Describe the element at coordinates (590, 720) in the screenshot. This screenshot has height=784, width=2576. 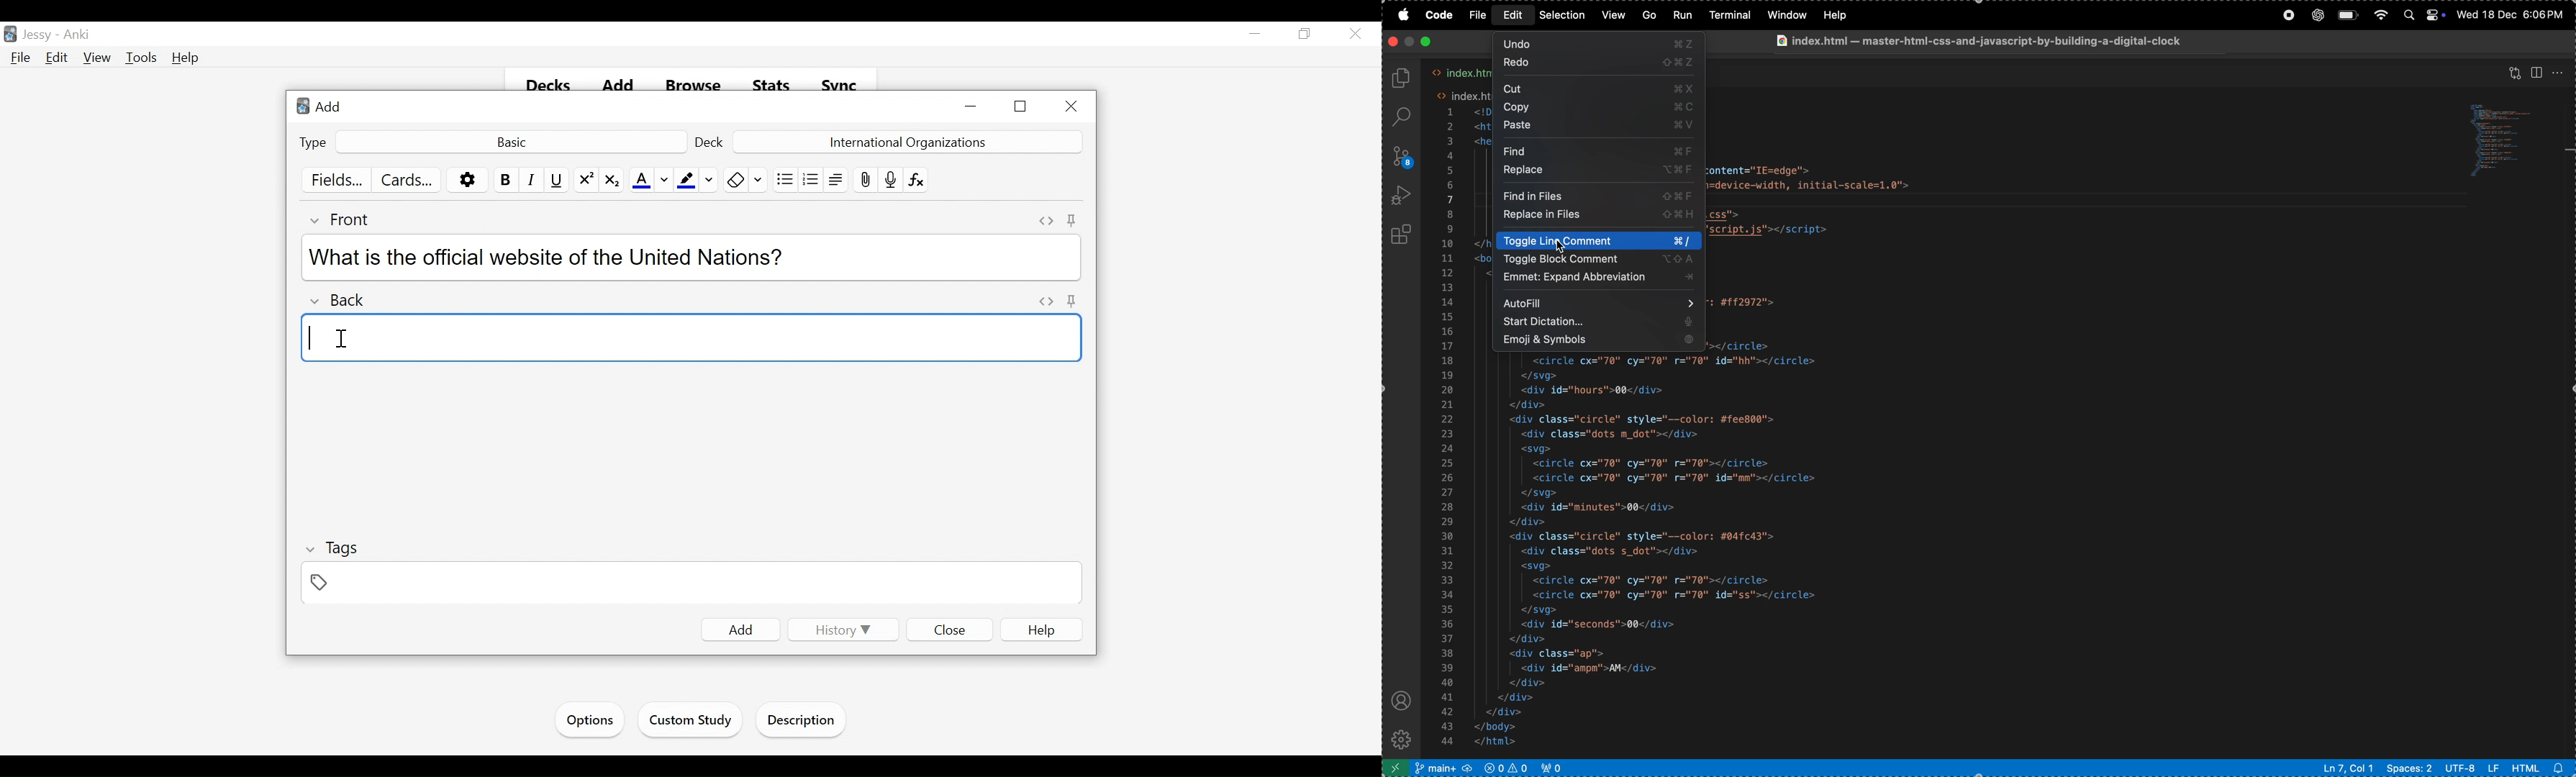
I see `Options` at that location.